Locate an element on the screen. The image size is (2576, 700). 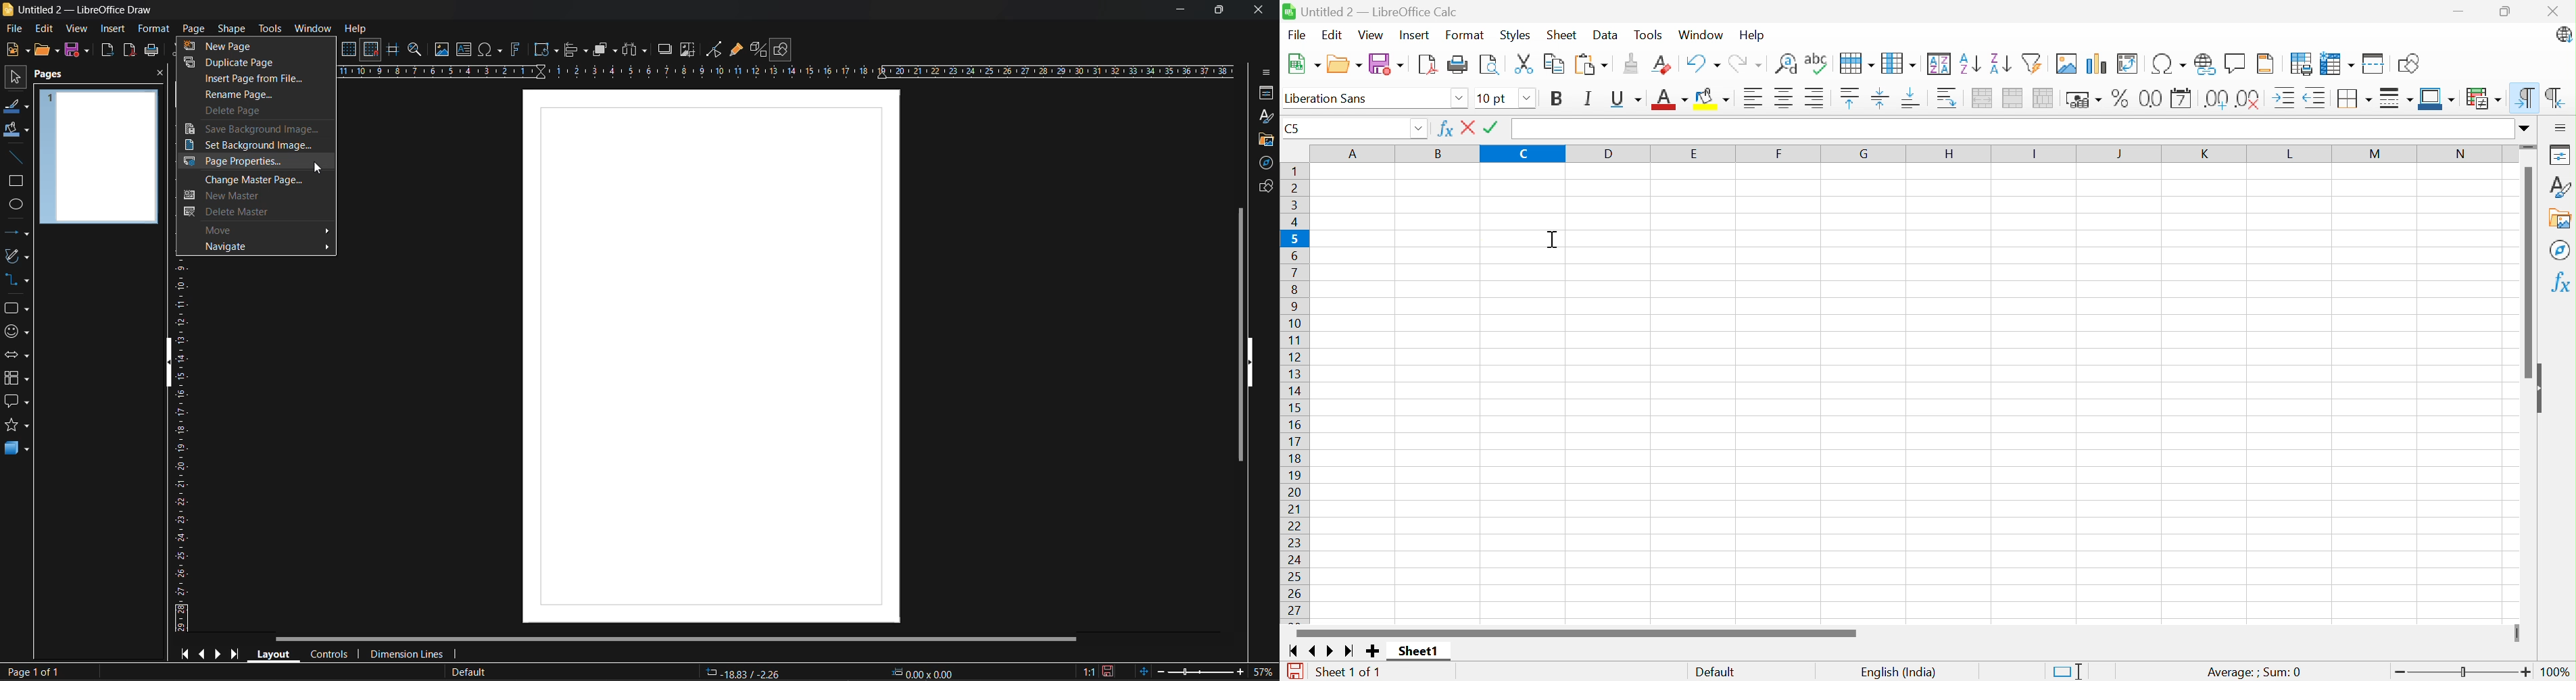
Close is located at coordinates (2551, 11).